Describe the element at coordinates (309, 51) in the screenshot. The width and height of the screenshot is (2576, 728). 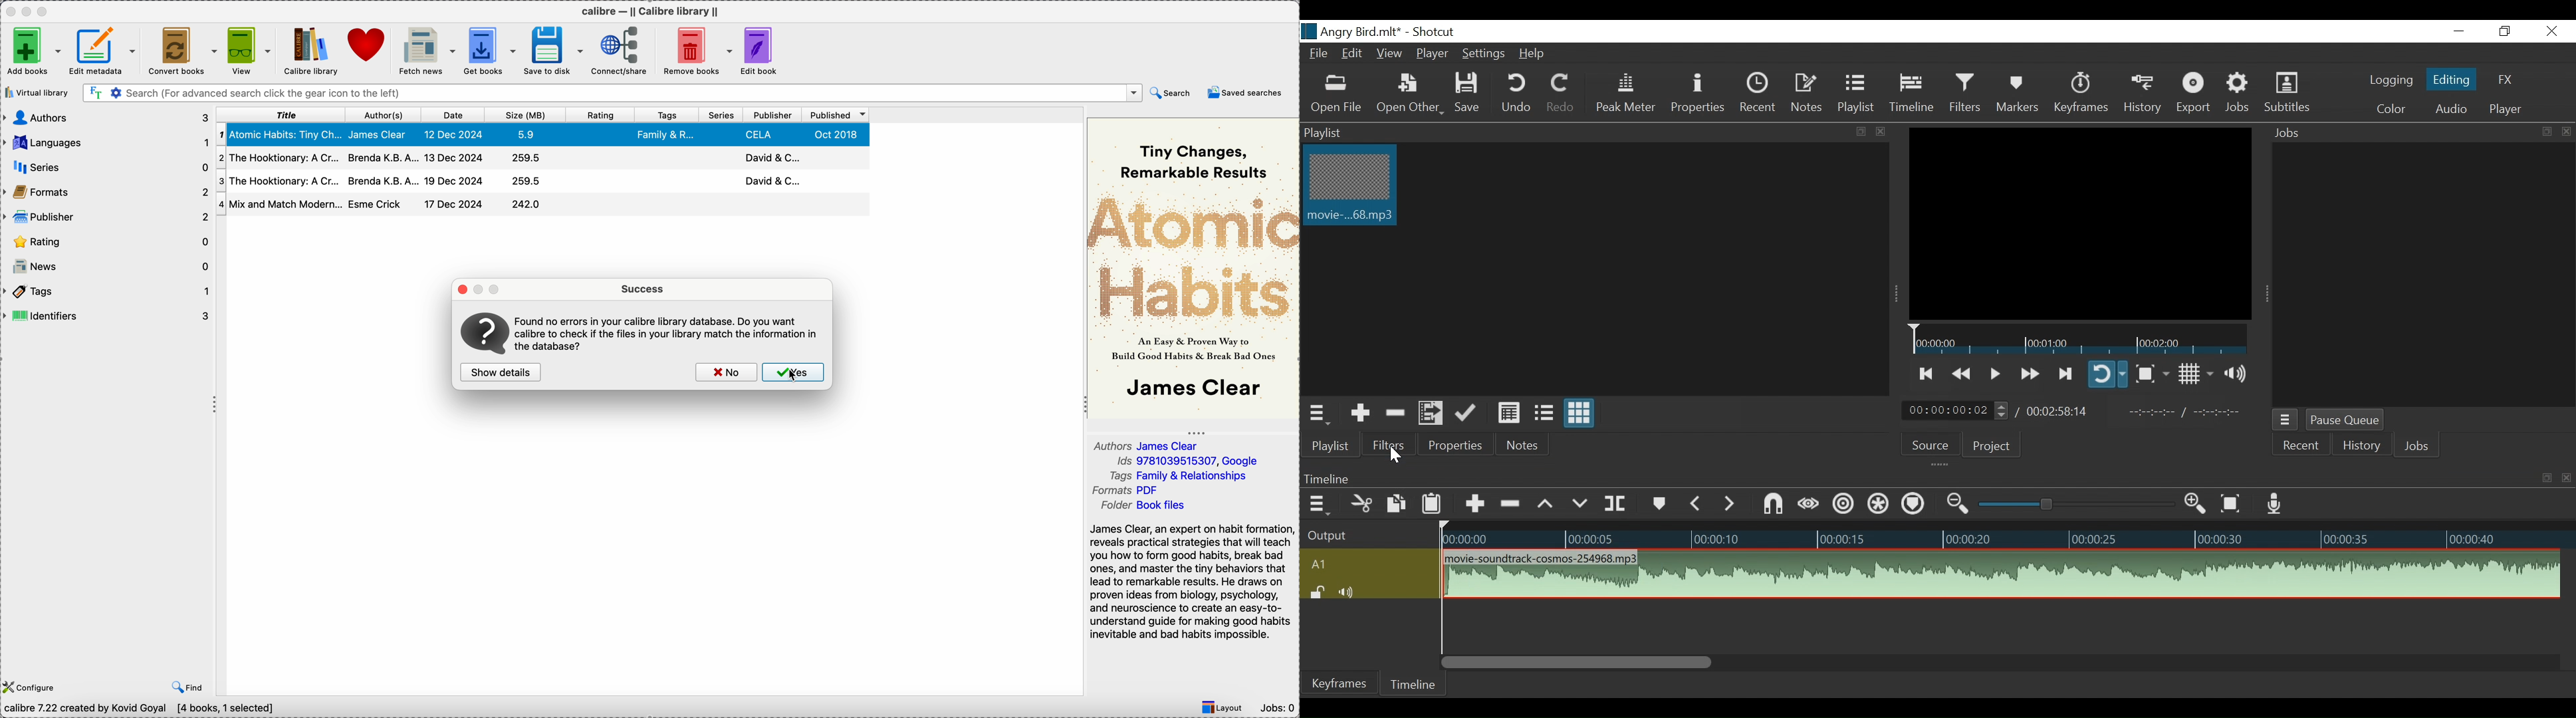
I see `click on Calibre library` at that location.